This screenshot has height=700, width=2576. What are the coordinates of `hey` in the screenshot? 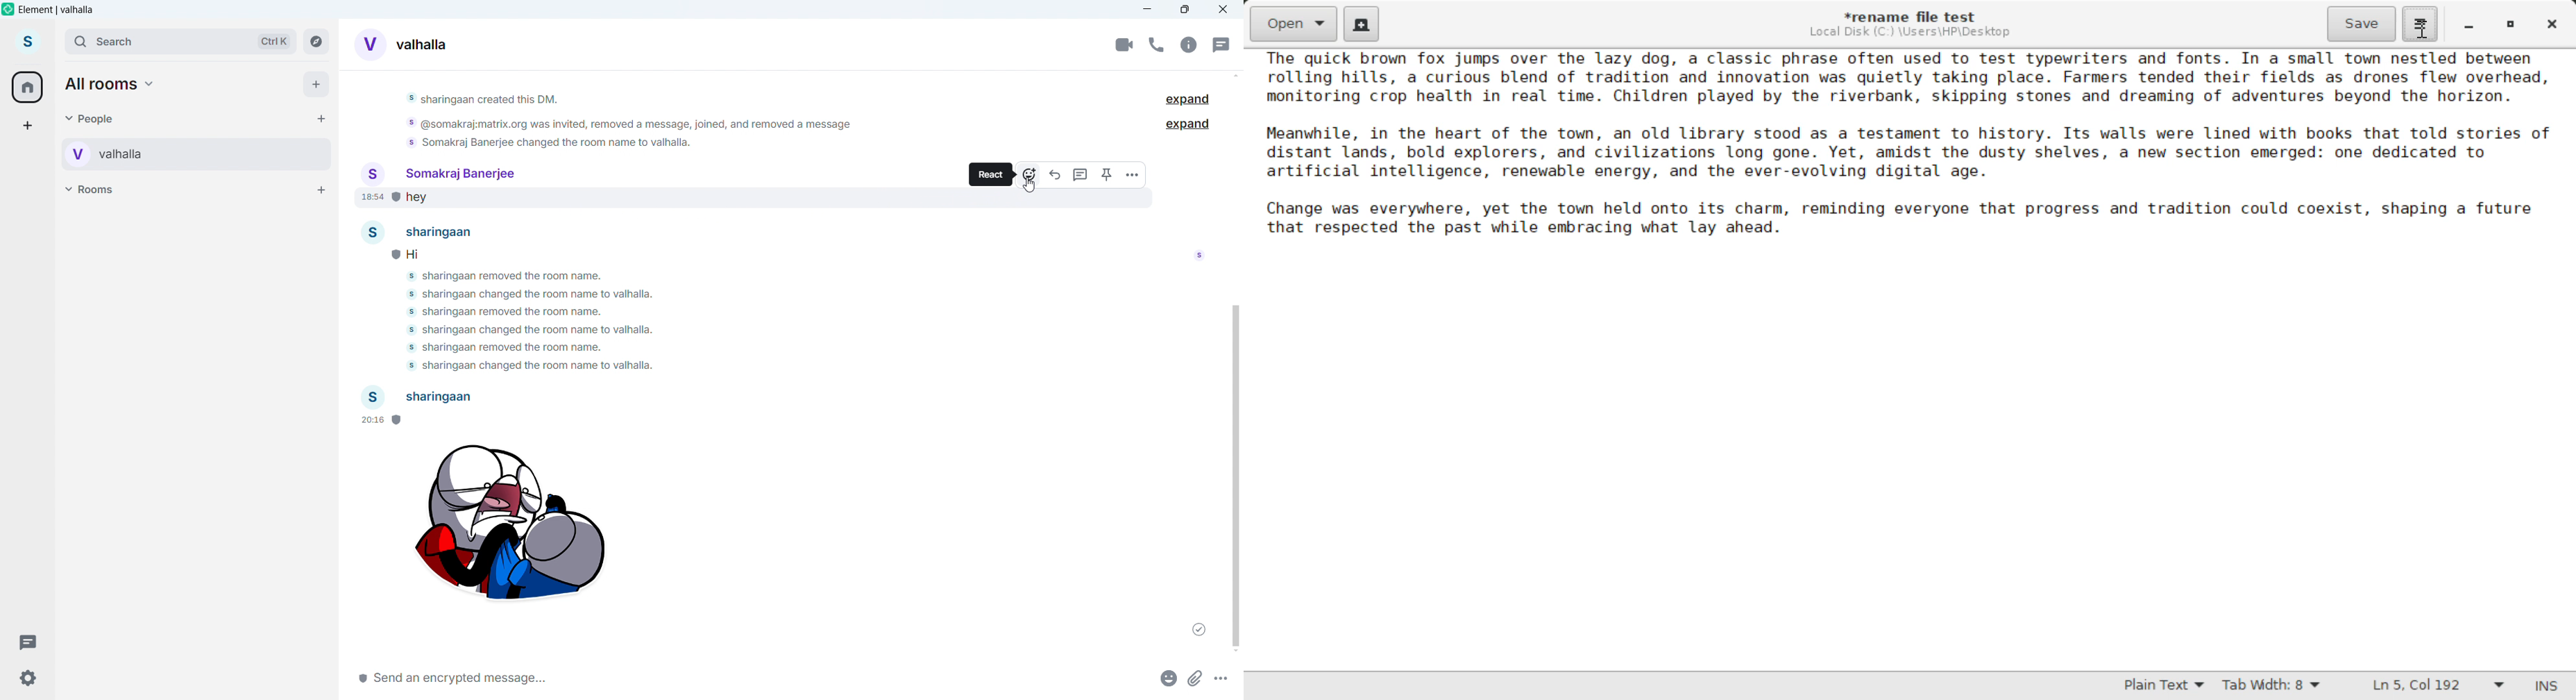 It's located at (621, 200).